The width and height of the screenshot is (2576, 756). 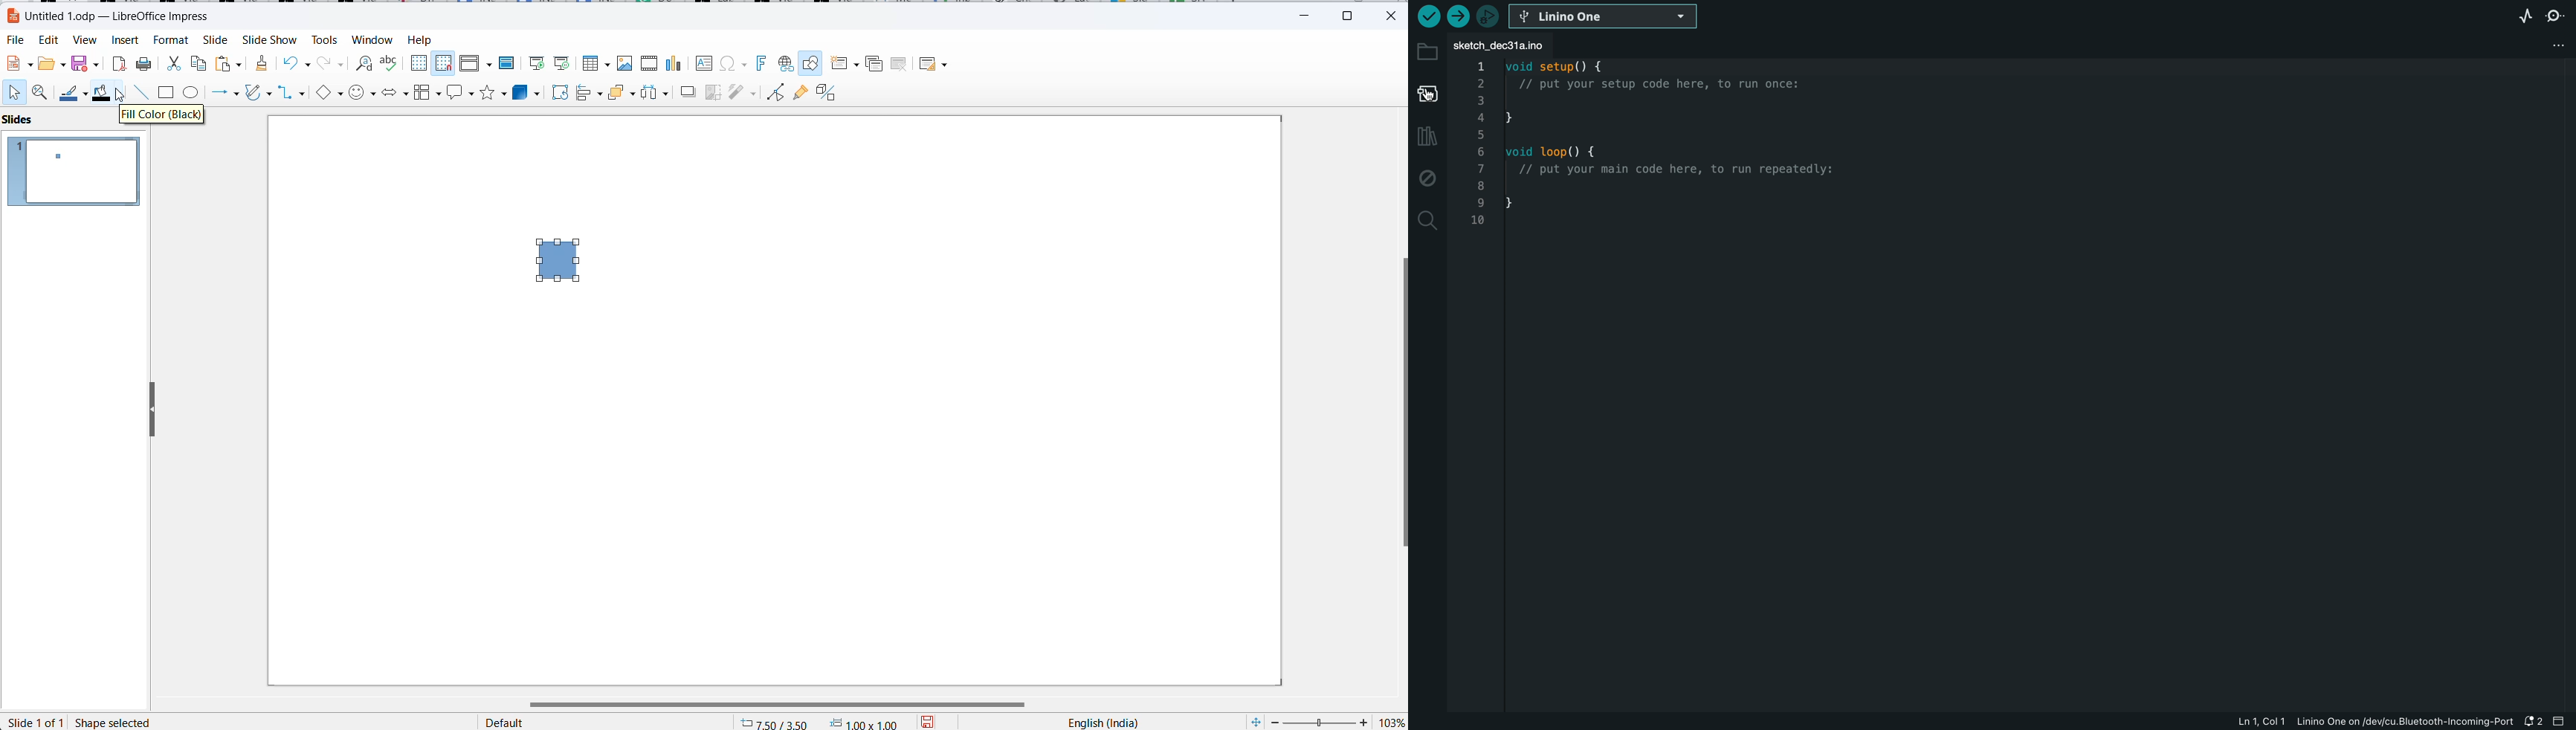 What do you see at coordinates (562, 63) in the screenshot?
I see `Start from current slide` at bounding box center [562, 63].